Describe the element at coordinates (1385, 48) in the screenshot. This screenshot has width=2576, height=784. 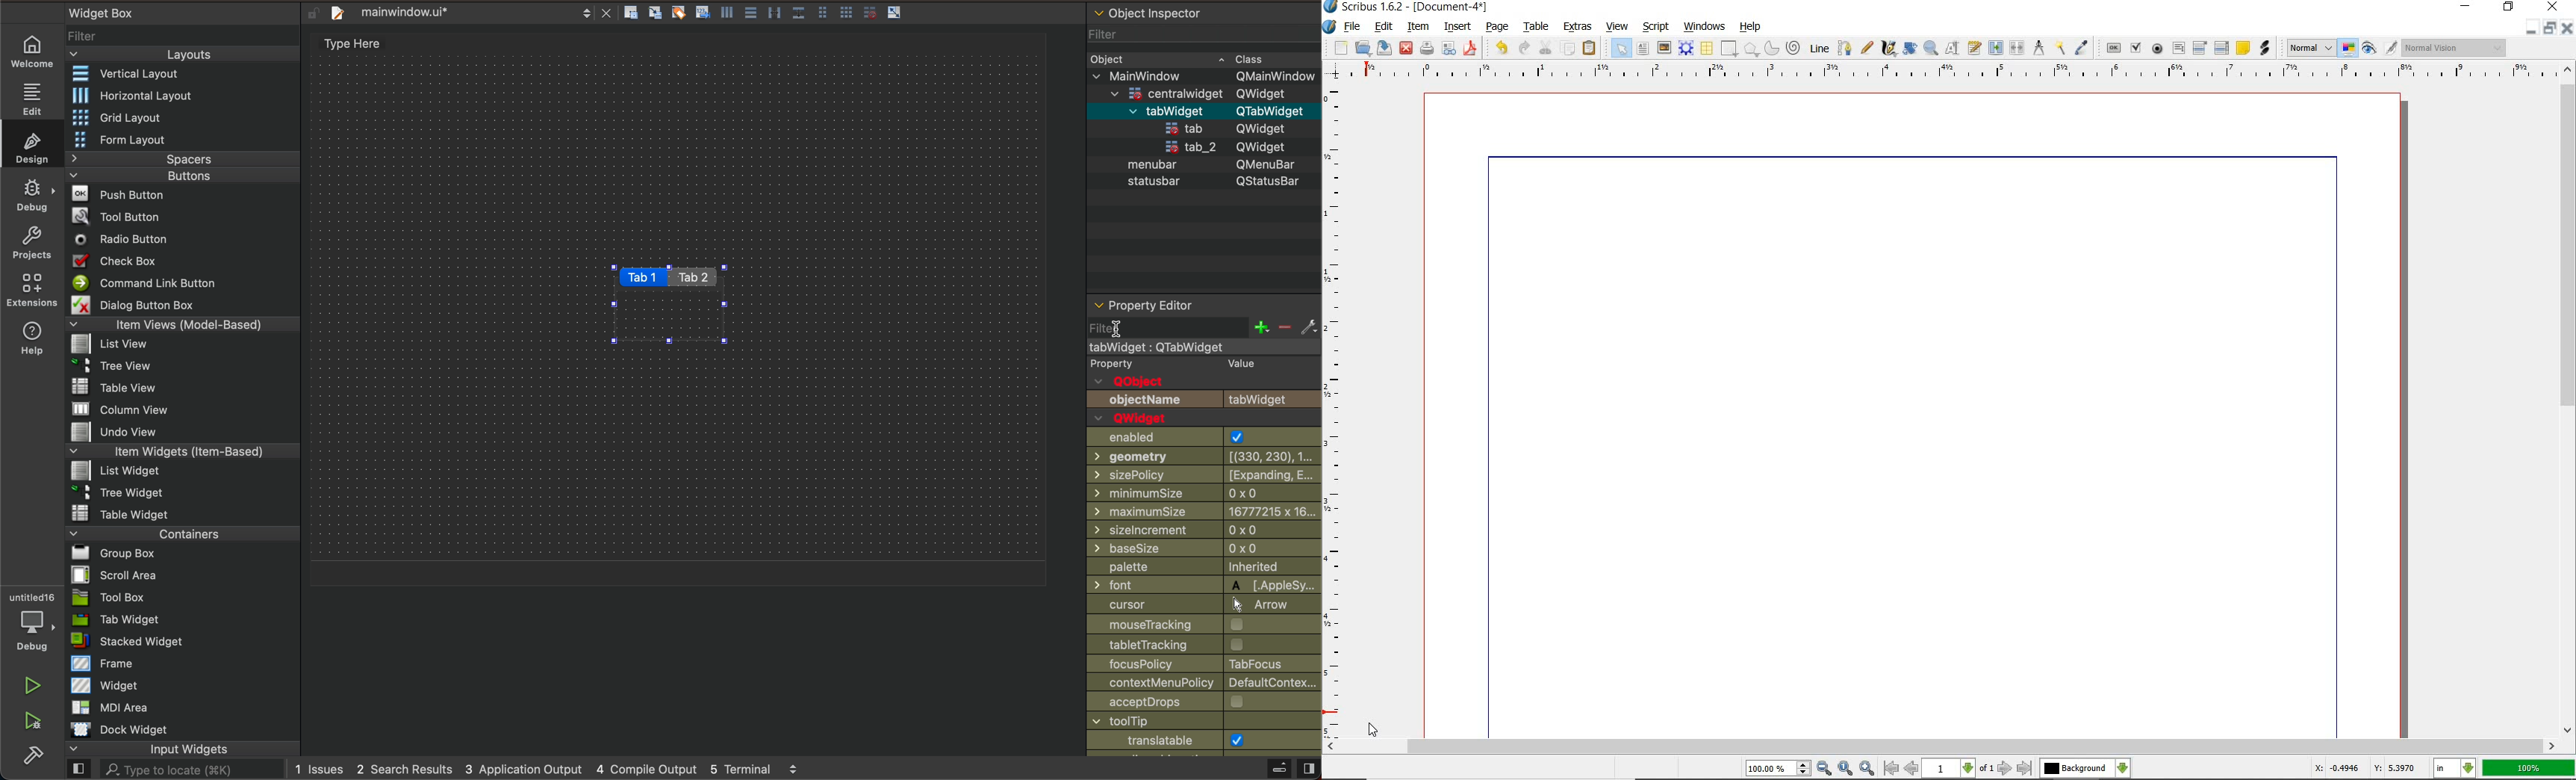
I see `save` at that location.